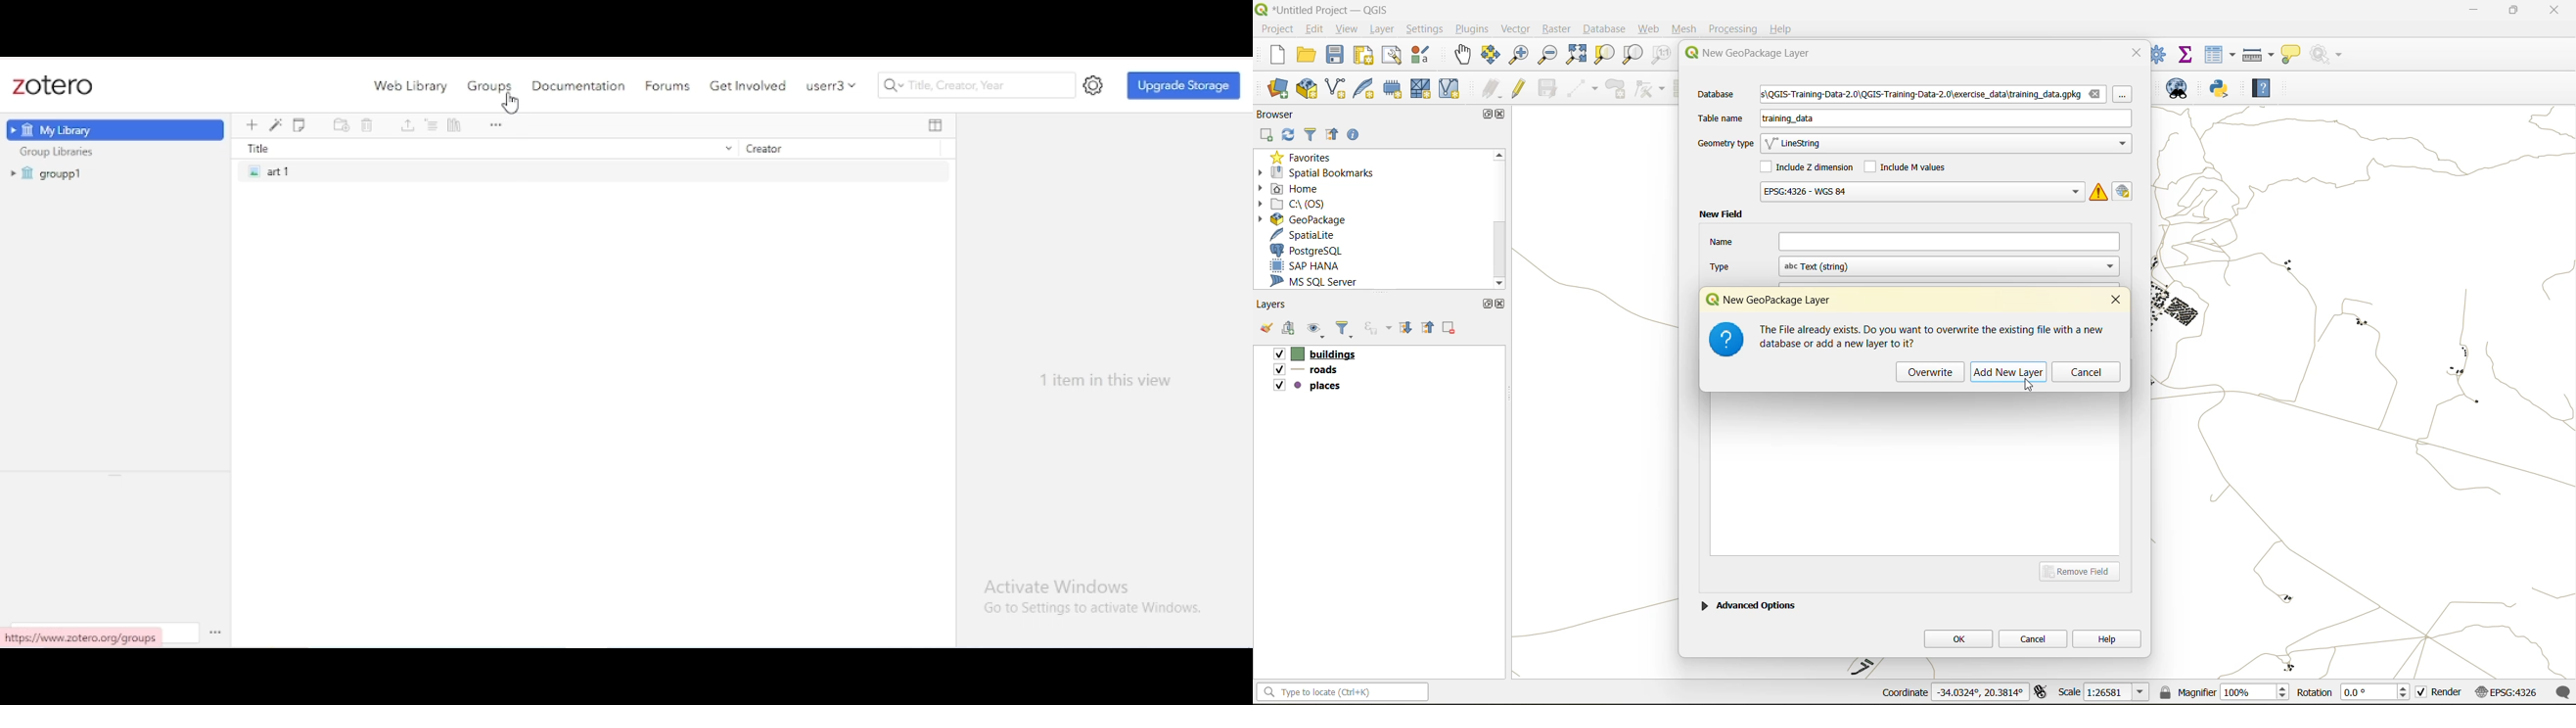  Describe the element at coordinates (1914, 241) in the screenshot. I see `name` at that location.